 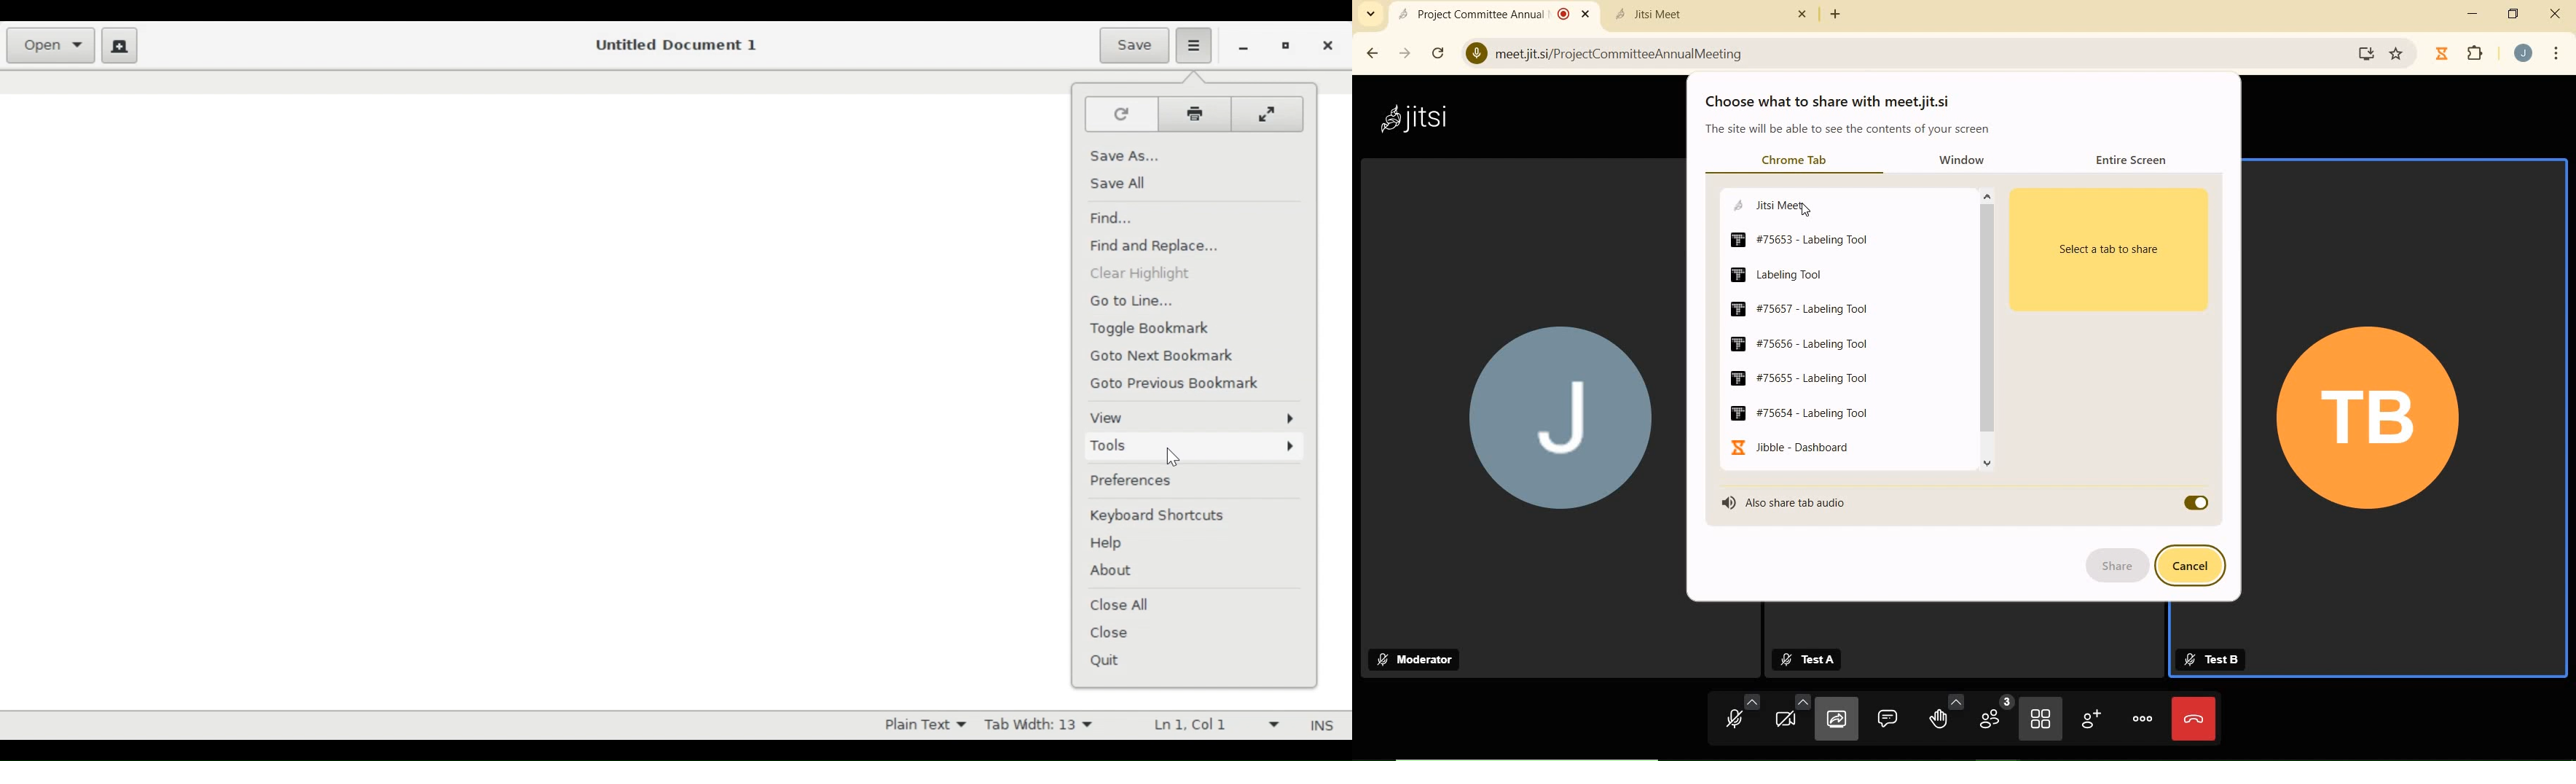 I want to click on Create new document, so click(x=120, y=45).